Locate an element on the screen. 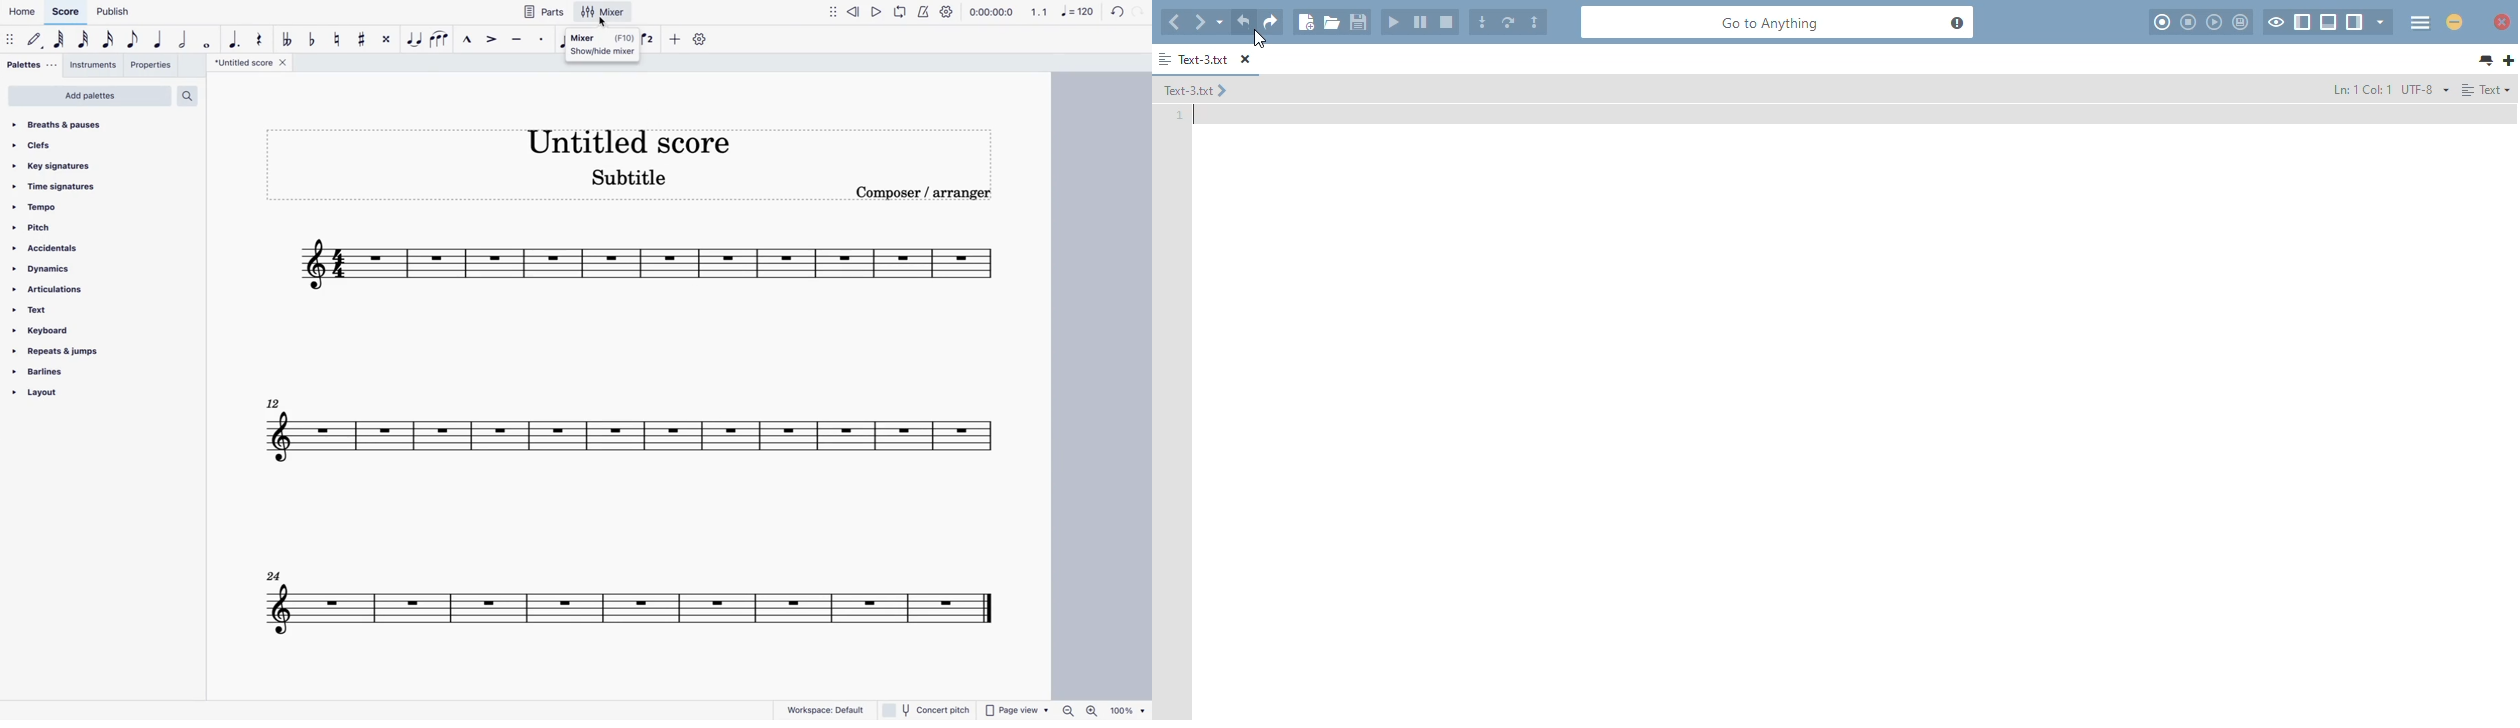 The width and height of the screenshot is (2520, 728). tie is located at coordinates (416, 38).